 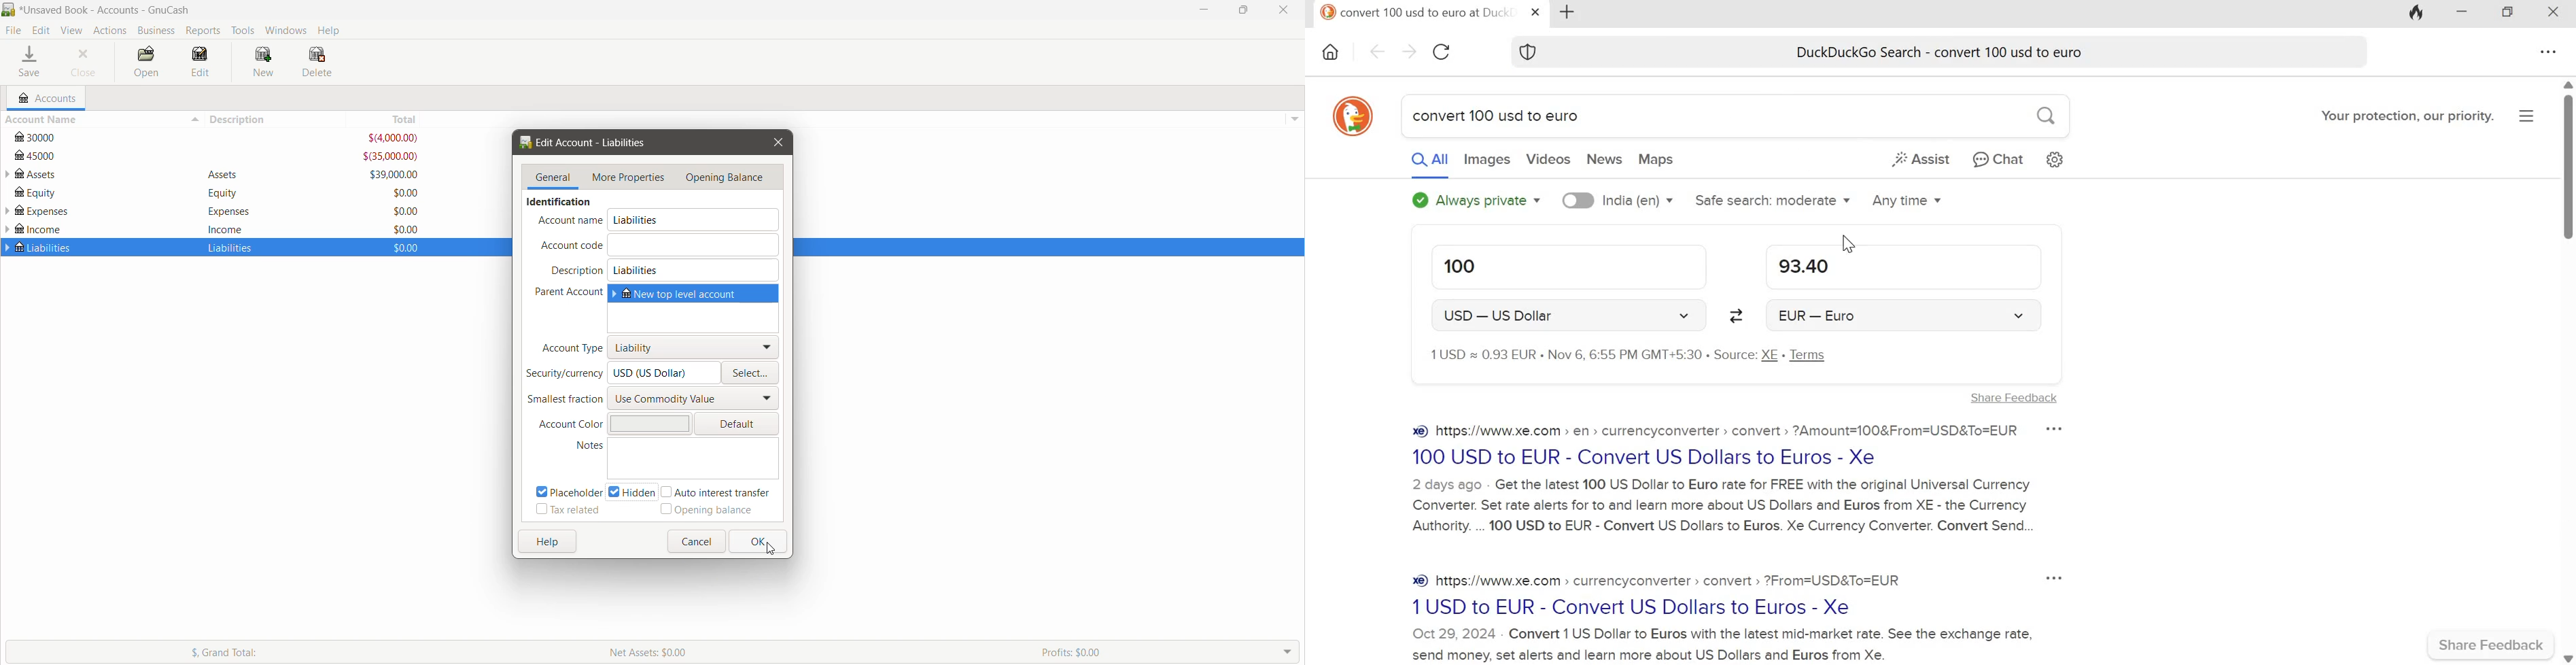 I want to click on expand subaccounts, so click(x=8, y=229).